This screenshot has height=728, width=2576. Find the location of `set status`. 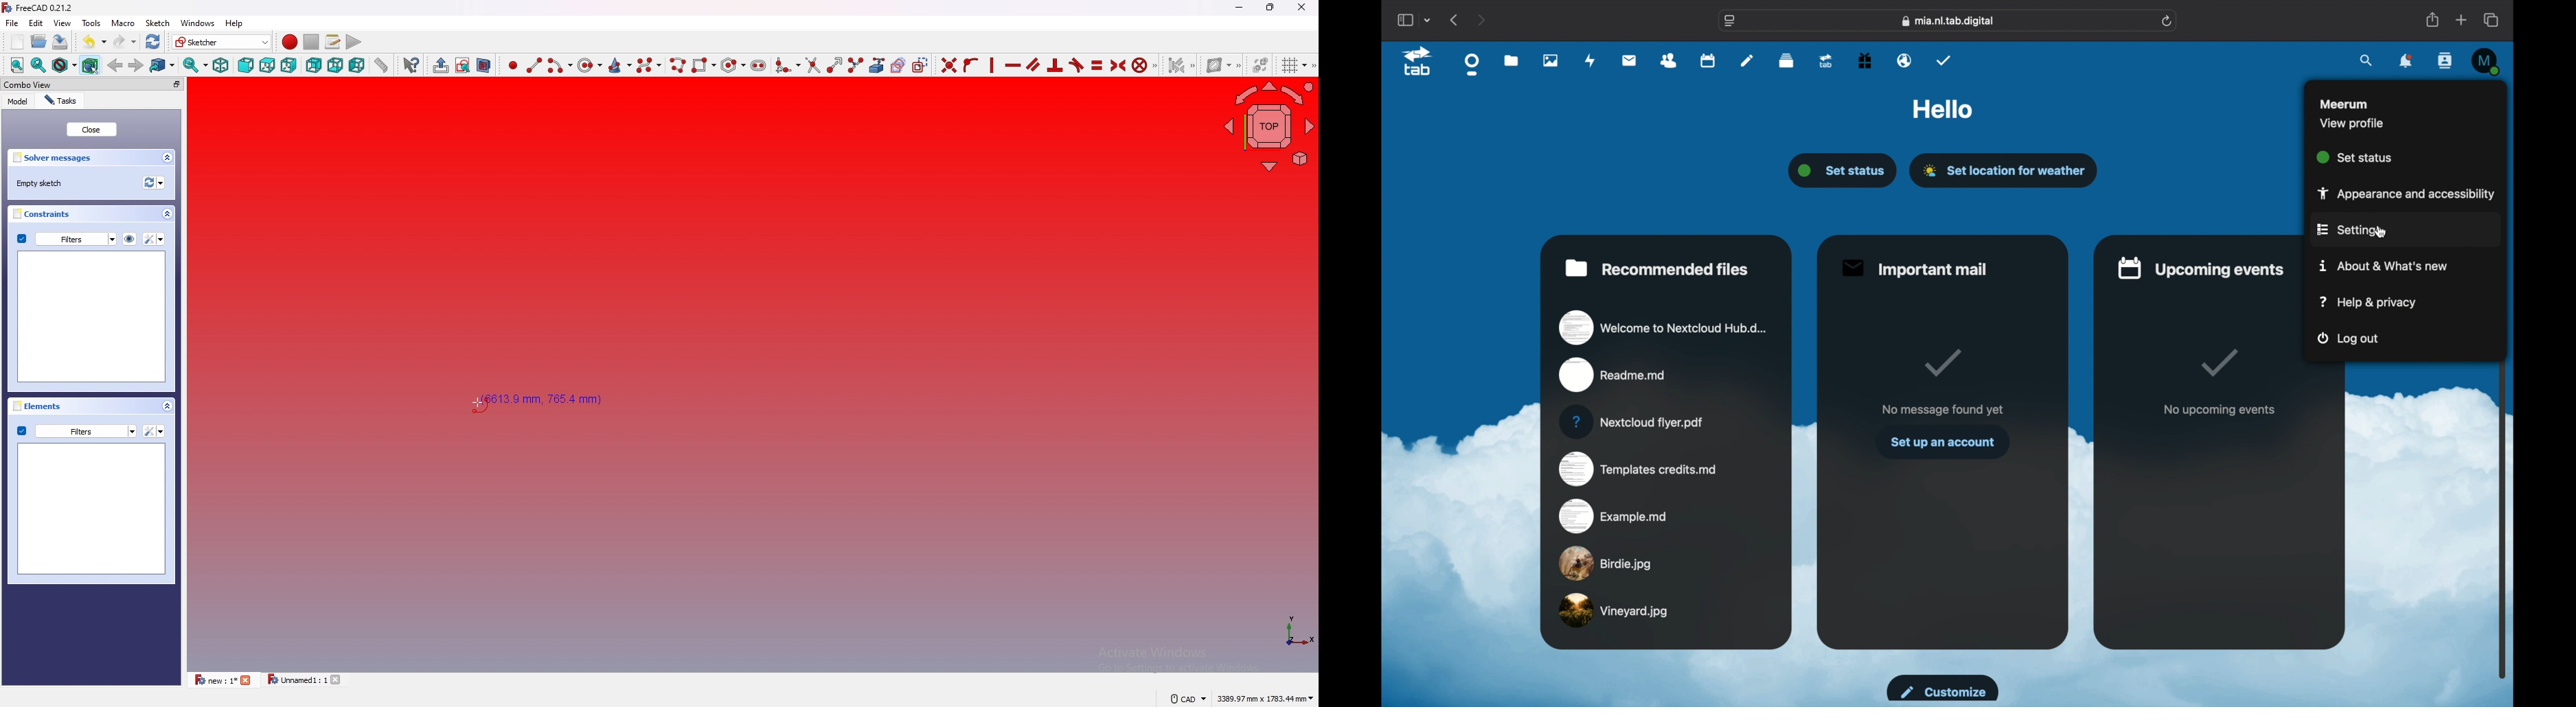

set status is located at coordinates (2355, 156).